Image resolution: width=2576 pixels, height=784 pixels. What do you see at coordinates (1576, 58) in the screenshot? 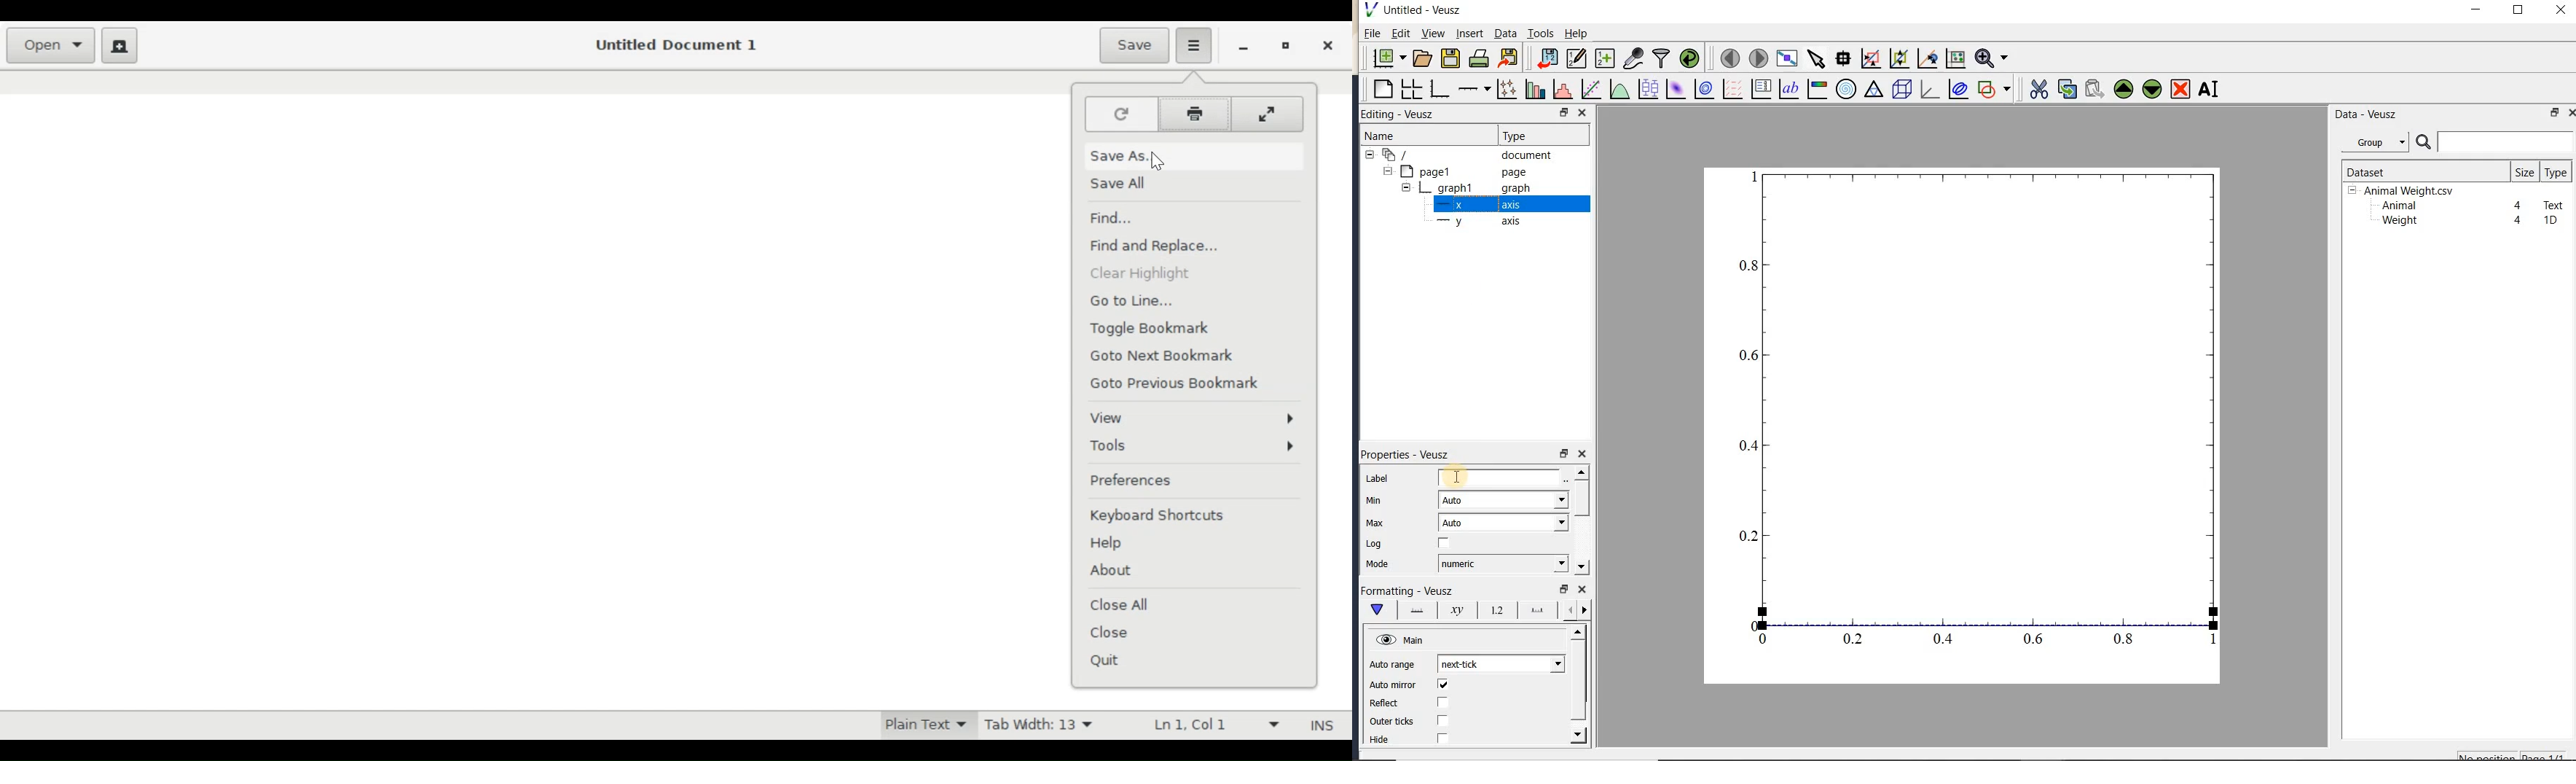
I see `edit and enter new datasets` at bounding box center [1576, 58].